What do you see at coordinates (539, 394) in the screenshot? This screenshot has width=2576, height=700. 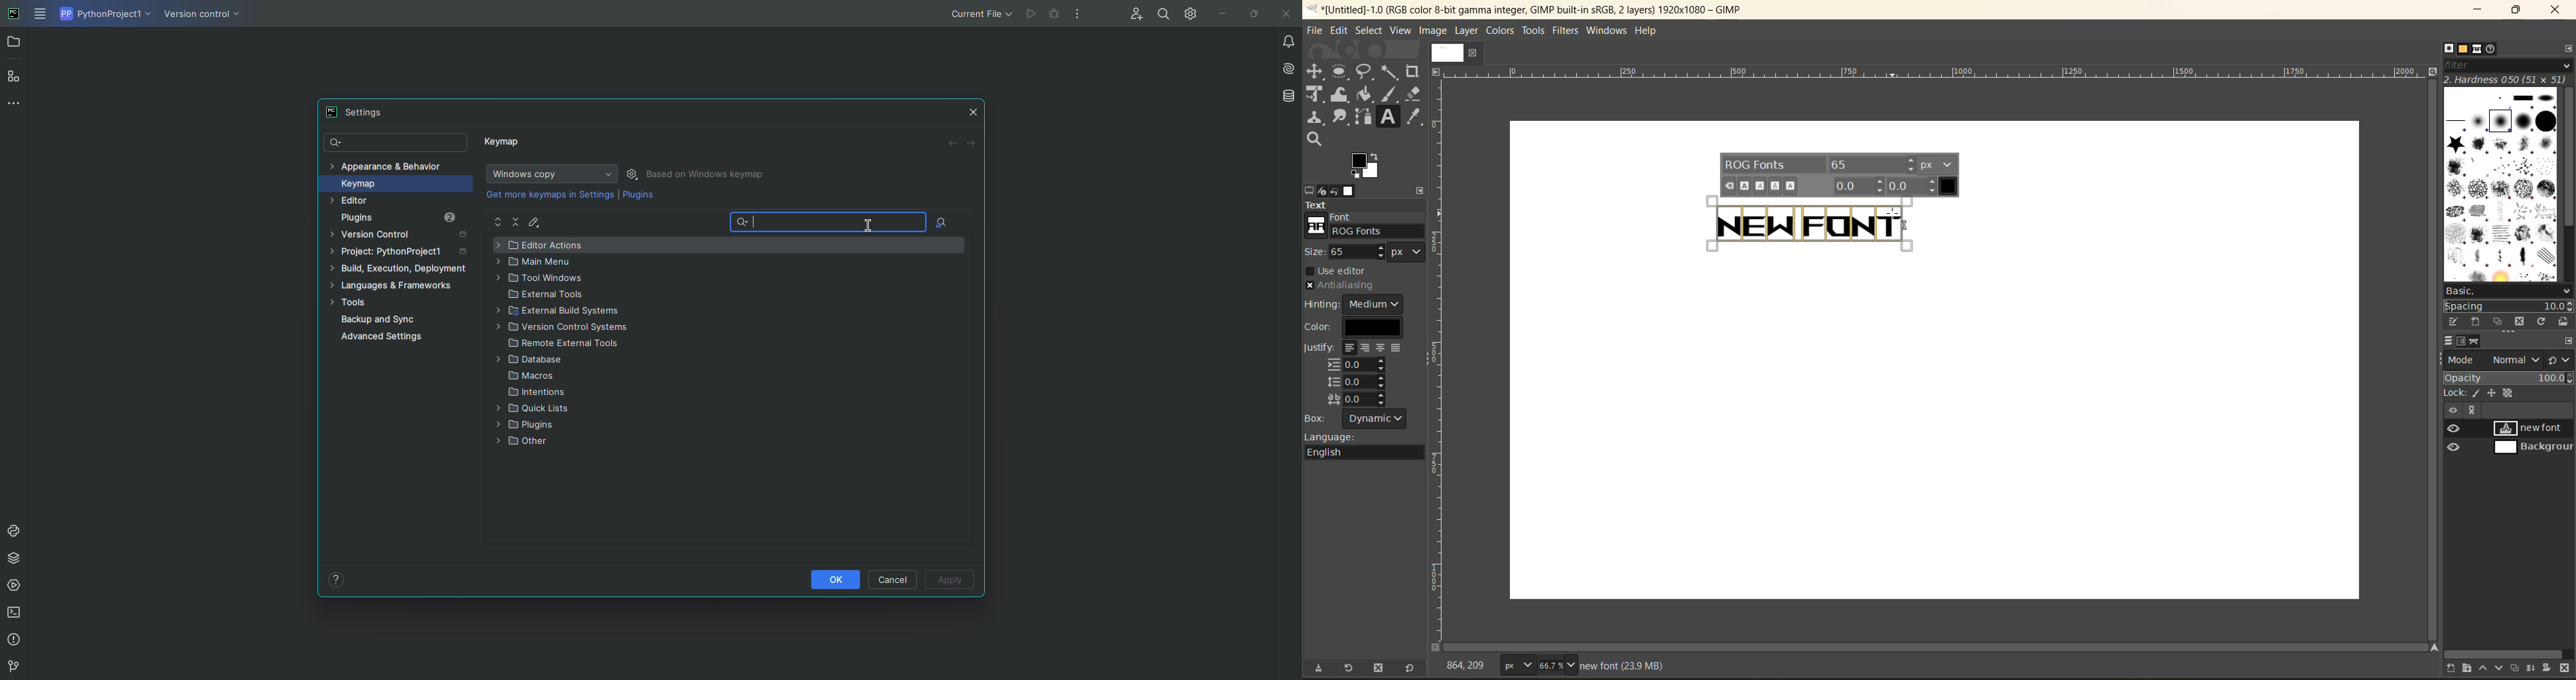 I see `Intentions` at bounding box center [539, 394].